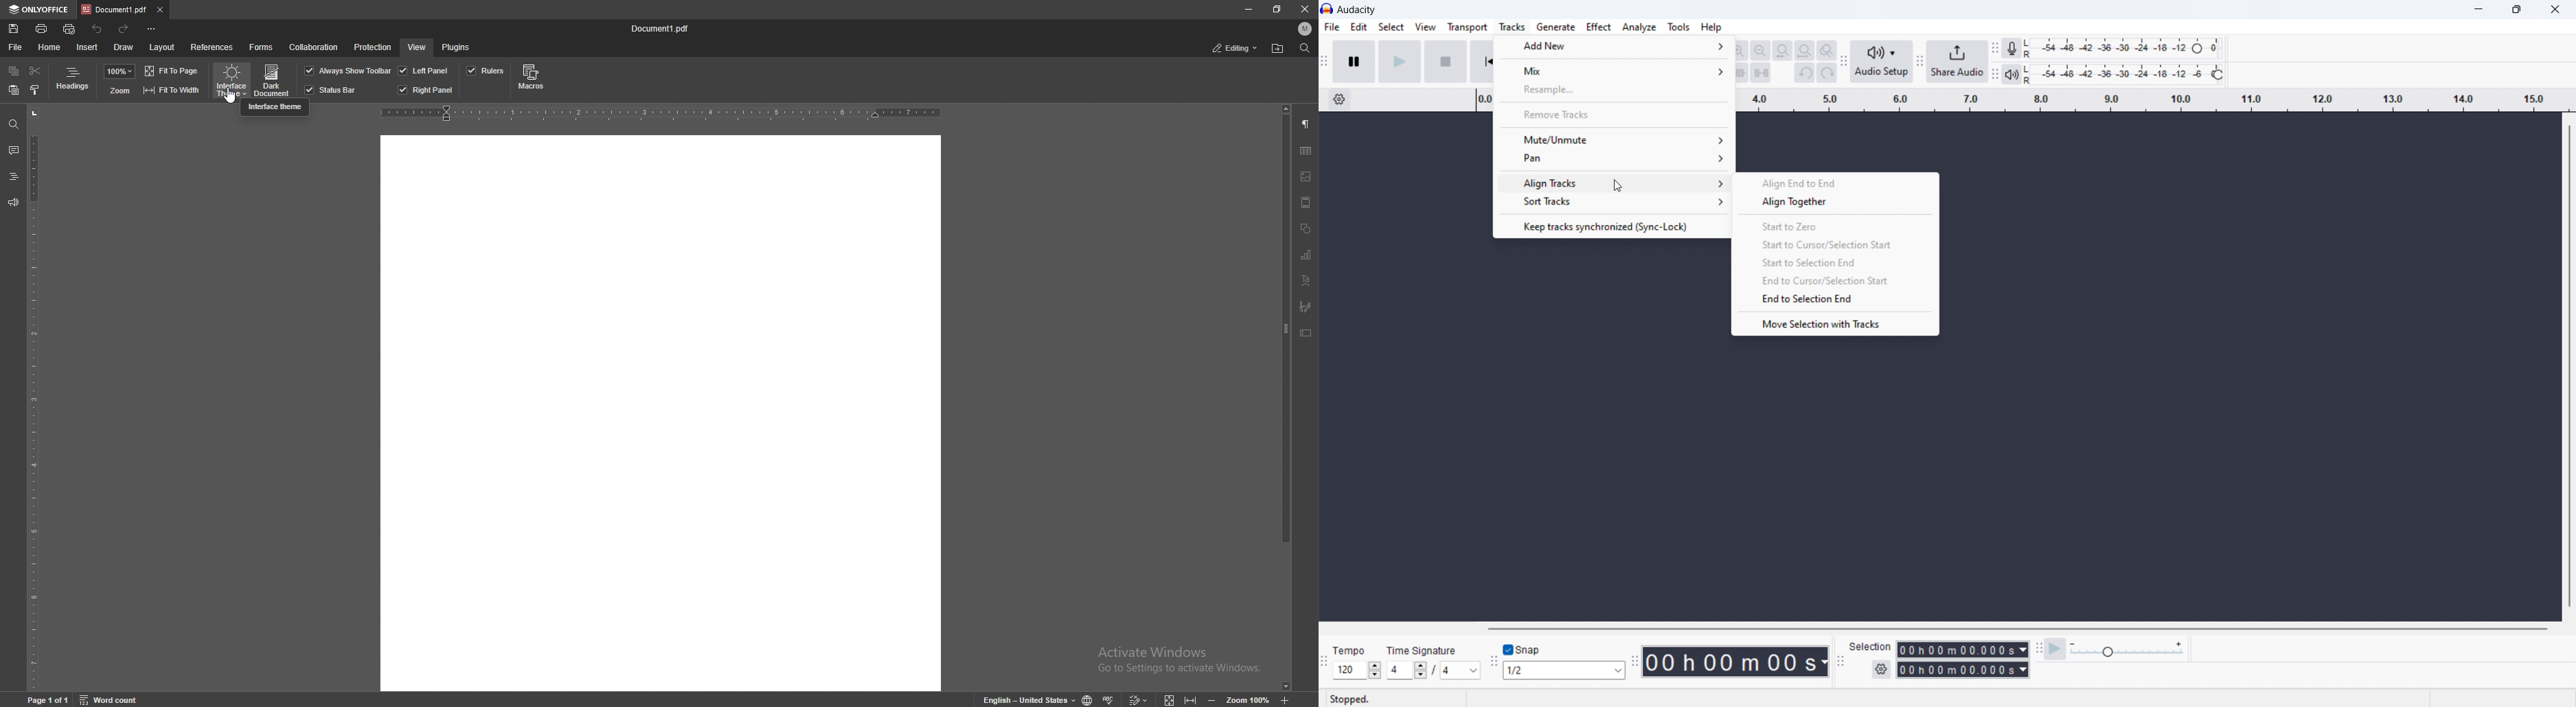 This screenshot has height=728, width=2576. Describe the element at coordinates (125, 30) in the screenshot. I see `redo` at that location.